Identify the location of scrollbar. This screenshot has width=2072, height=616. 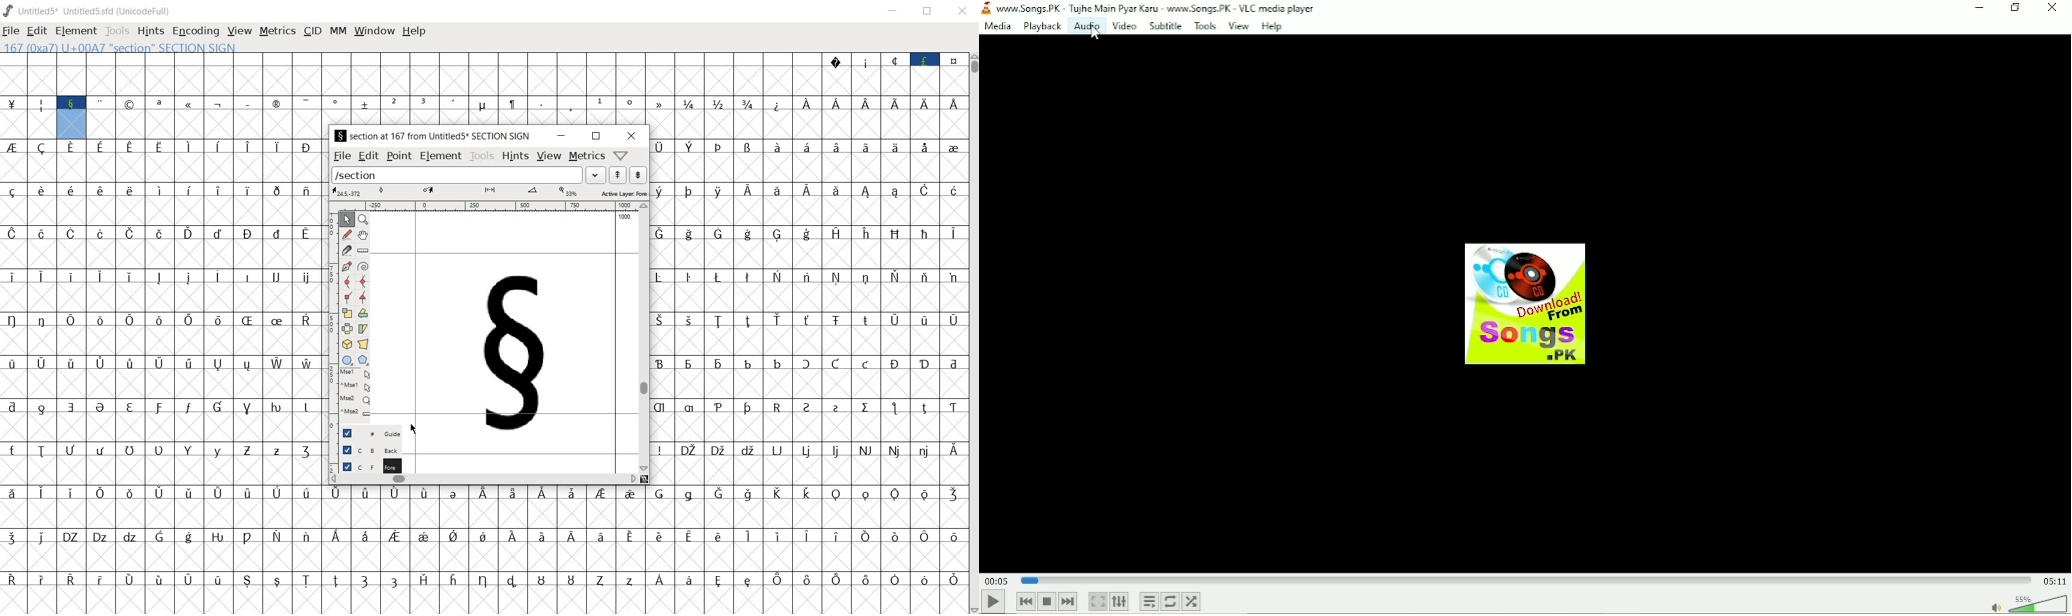
(480, 480).